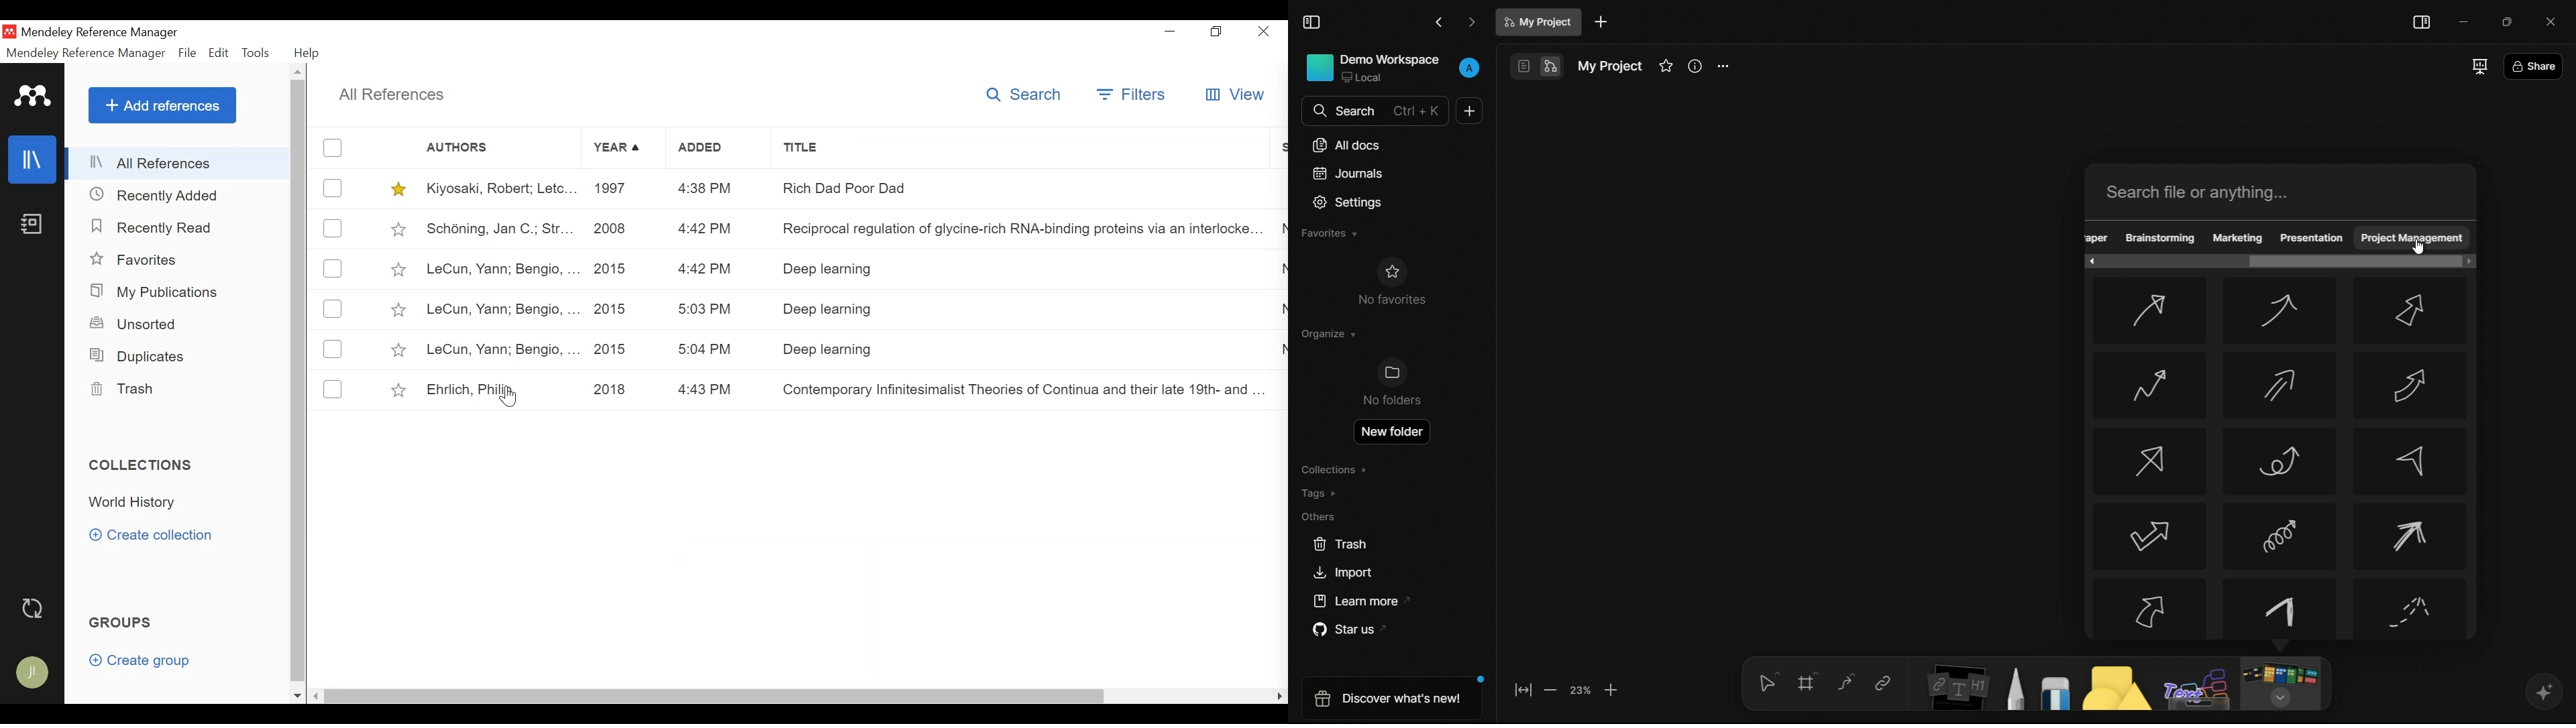 Image resolution: width=2576 pixels, height=728 pixels. I want to click on learn more, so click(1364, 601).